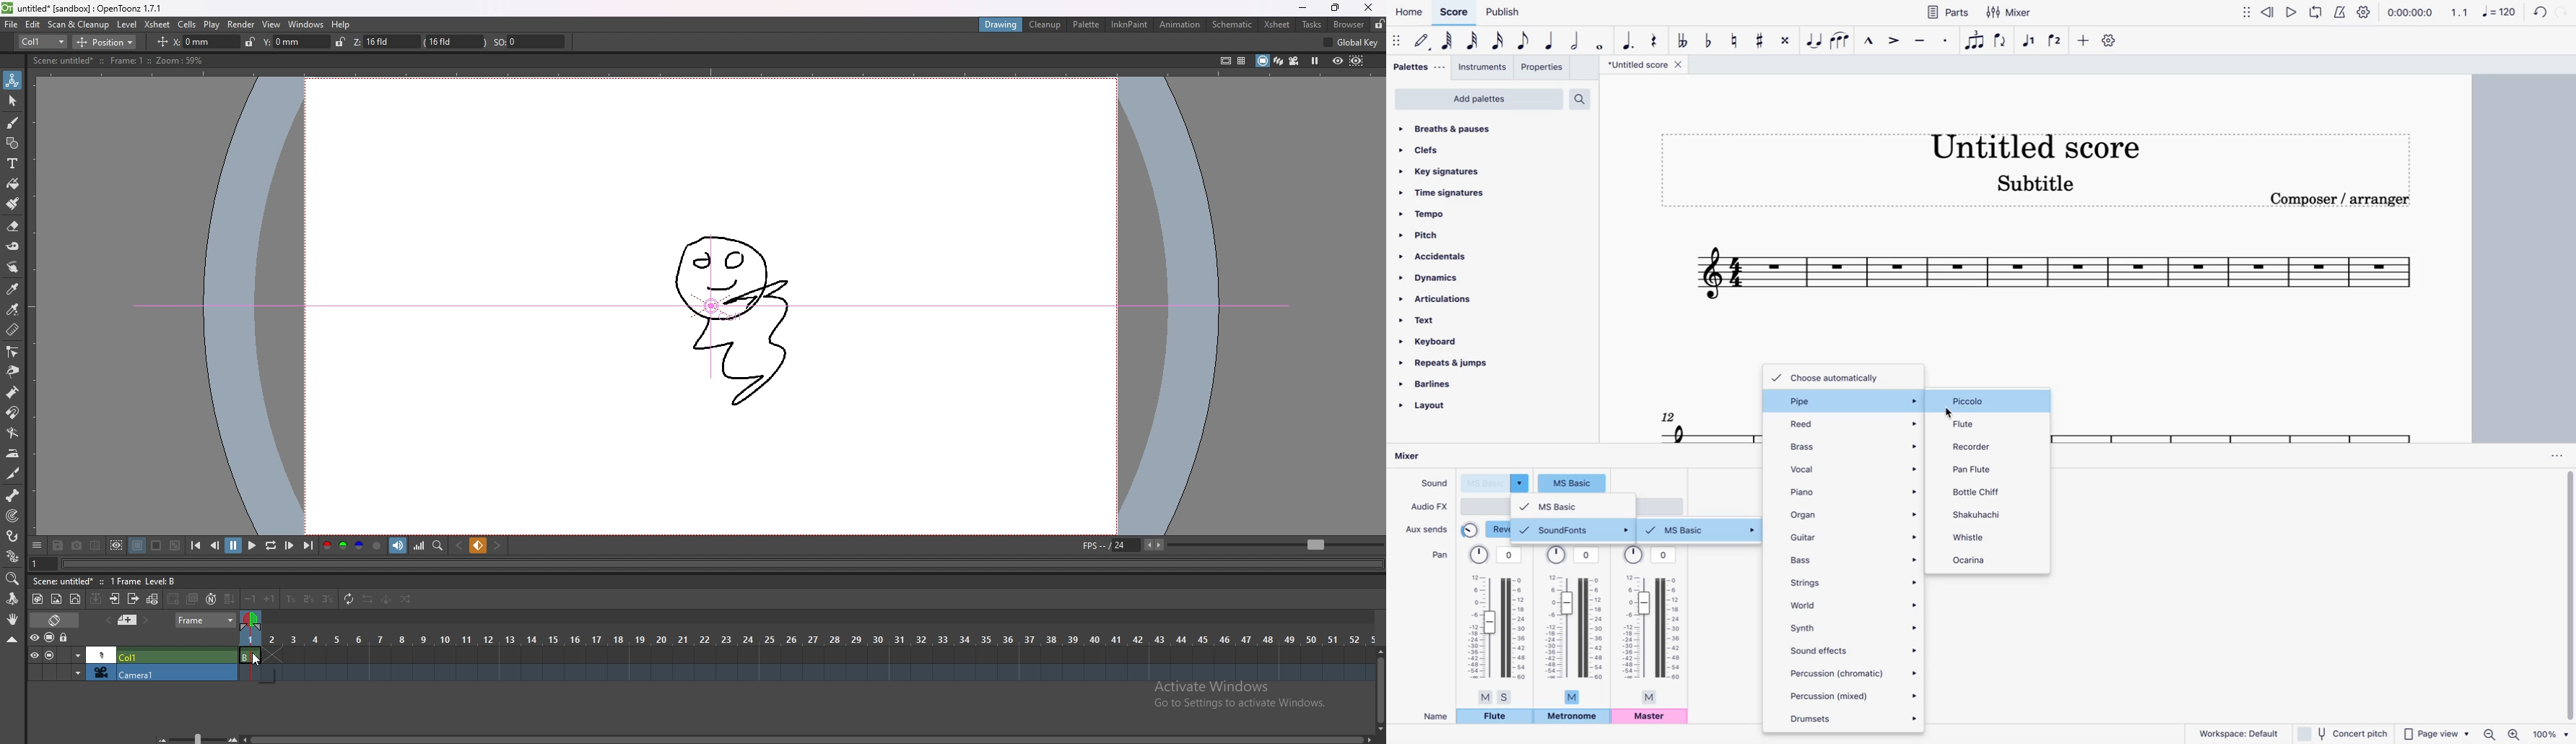  Describe the element at coordinates (1921, 40) in the screenshot. I see `tenuto` at that location.